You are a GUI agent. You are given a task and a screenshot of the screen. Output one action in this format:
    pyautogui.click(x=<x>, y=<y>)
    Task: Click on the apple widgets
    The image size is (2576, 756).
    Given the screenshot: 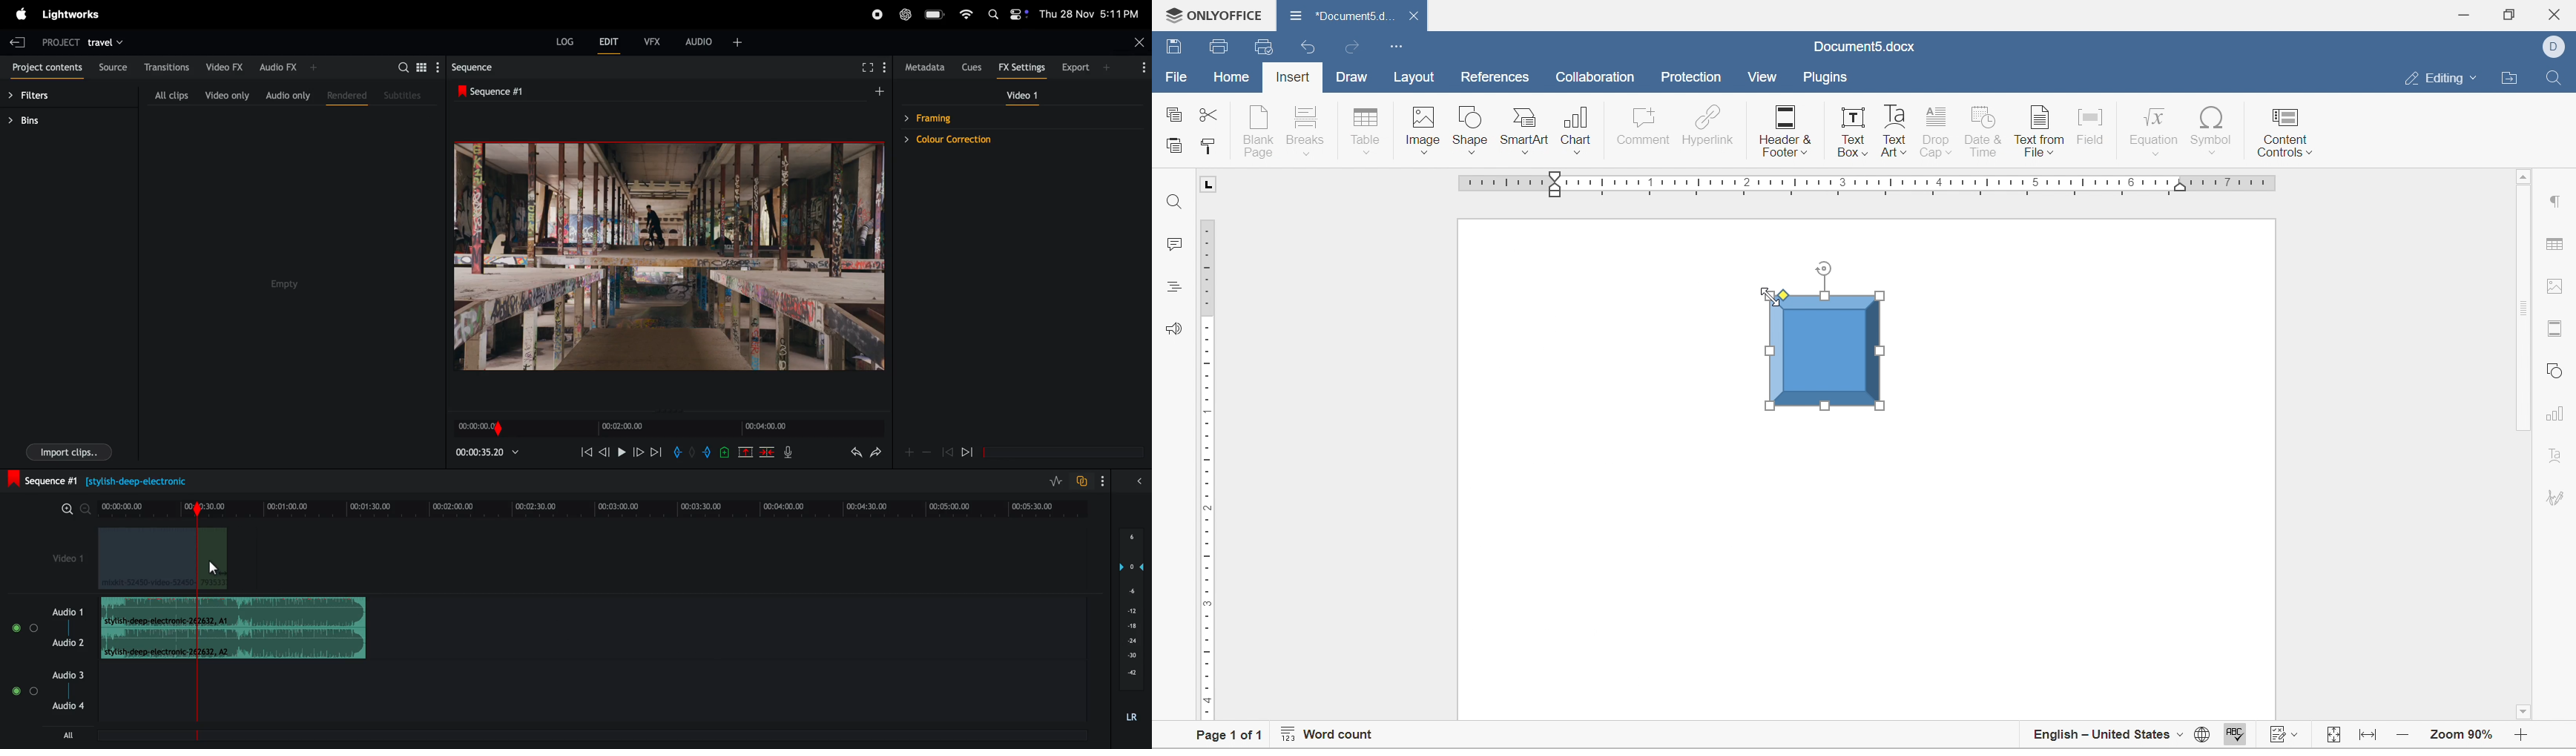 What is the action you would take?
    pyautogui.click(x=991, y=13)
    